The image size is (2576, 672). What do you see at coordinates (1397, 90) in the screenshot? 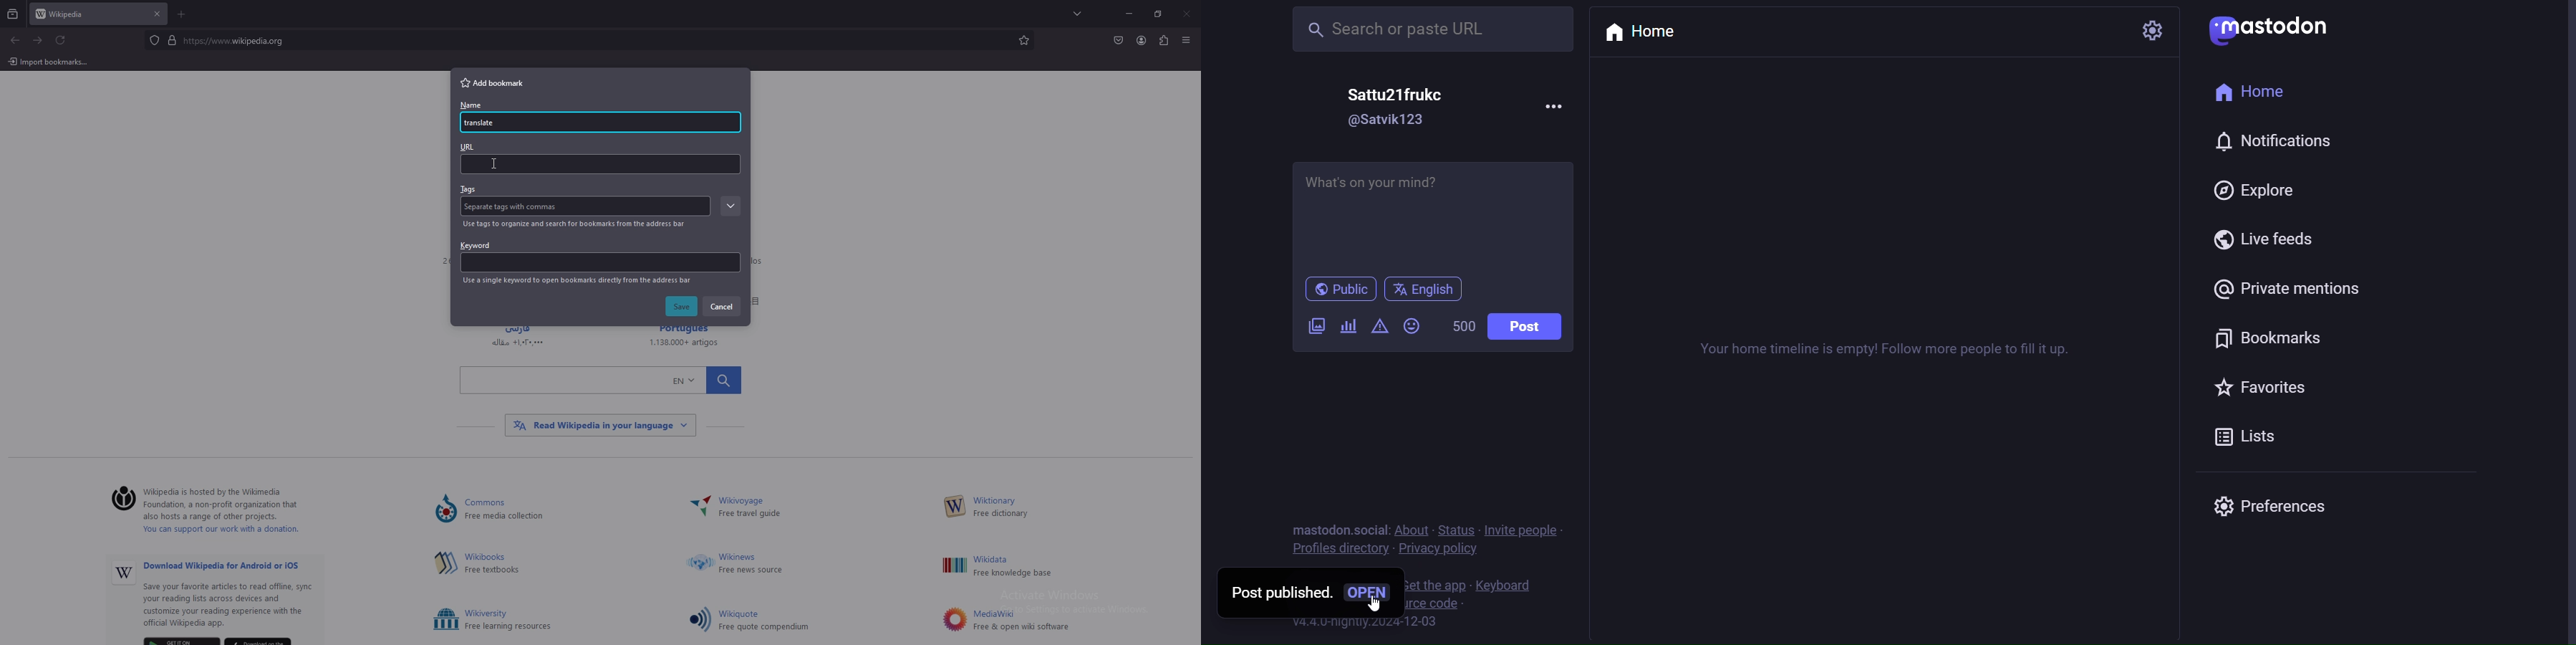
I see `name` at bounding box center [1397, 90].